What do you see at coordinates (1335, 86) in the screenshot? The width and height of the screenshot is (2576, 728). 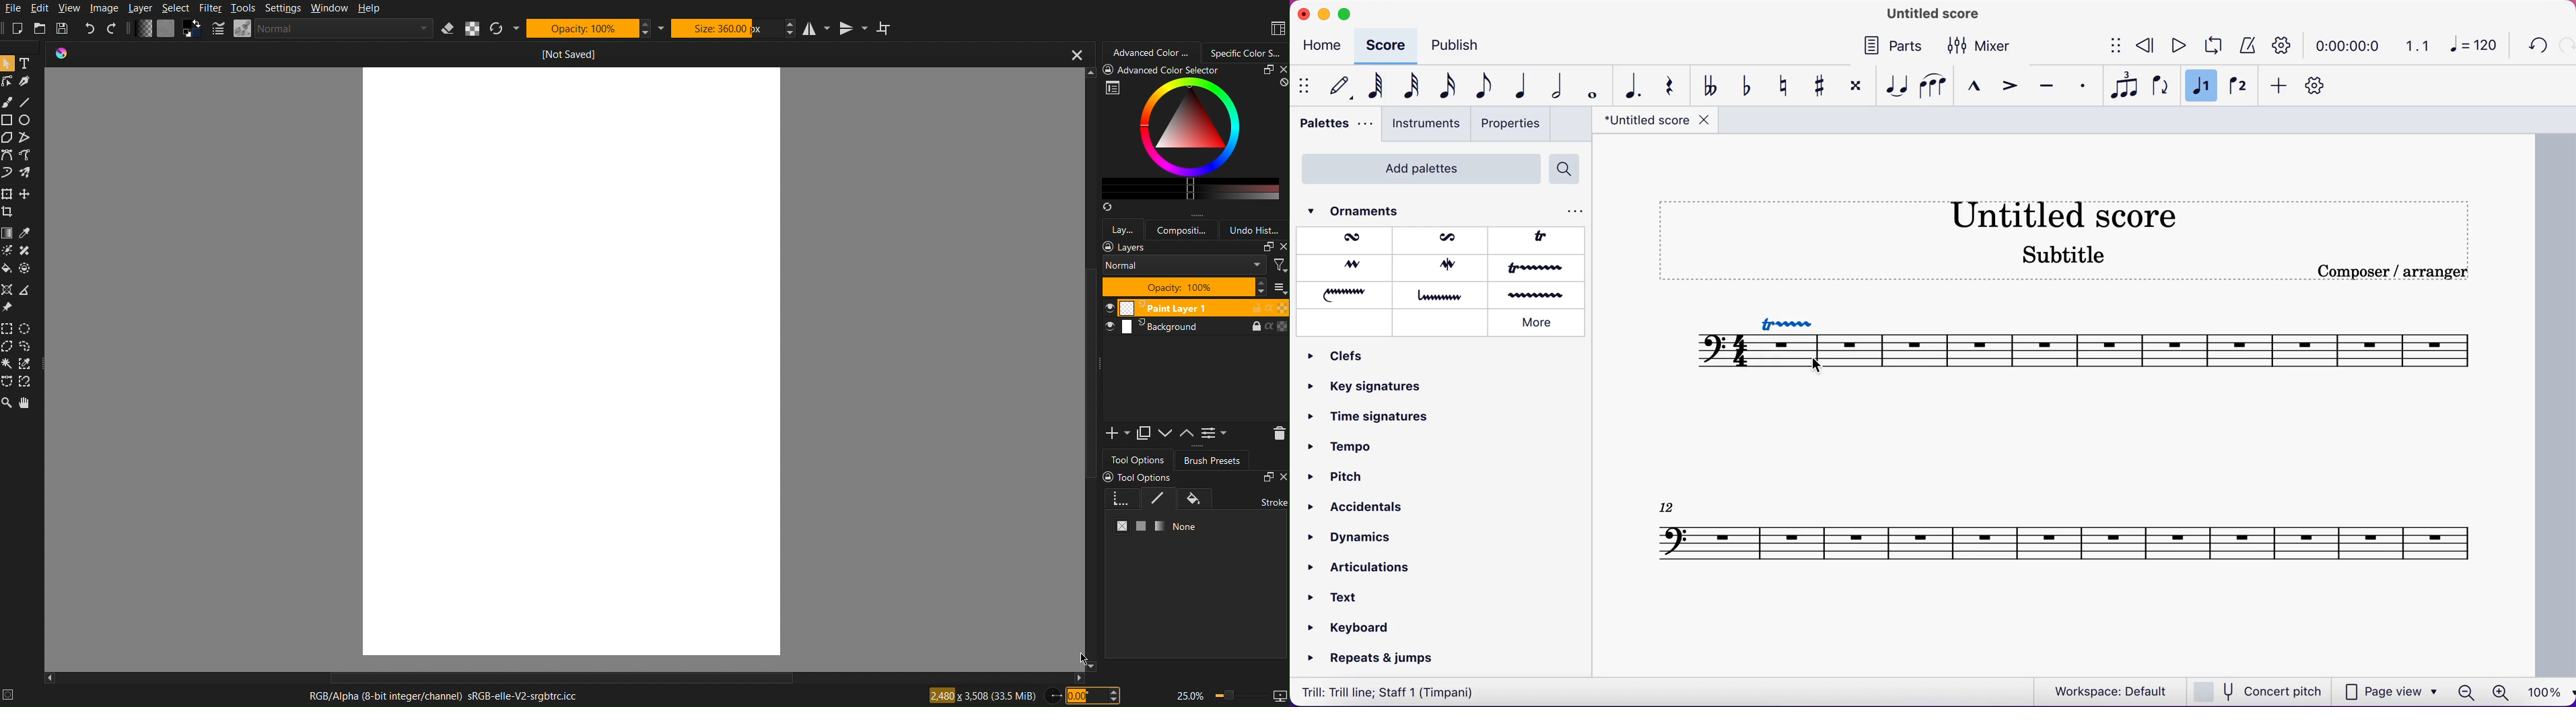 I see `default` at bounding box center [1335, 86].